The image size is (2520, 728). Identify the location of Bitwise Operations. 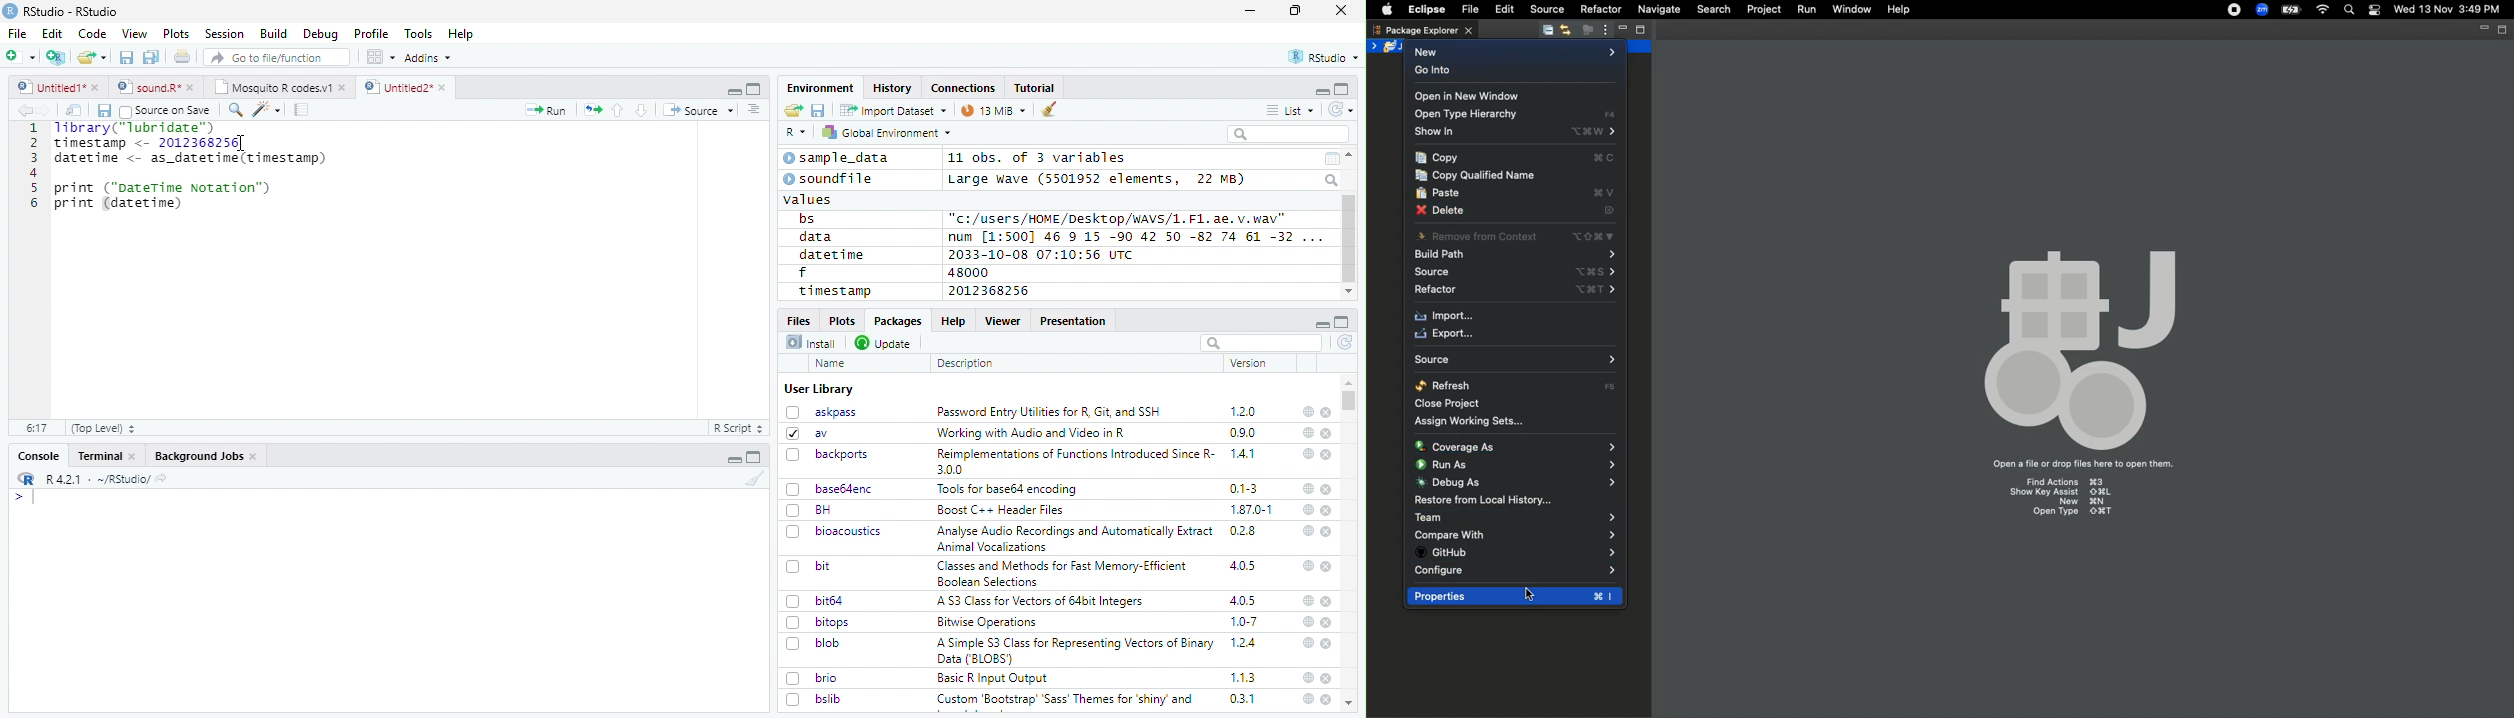
(989, 622).